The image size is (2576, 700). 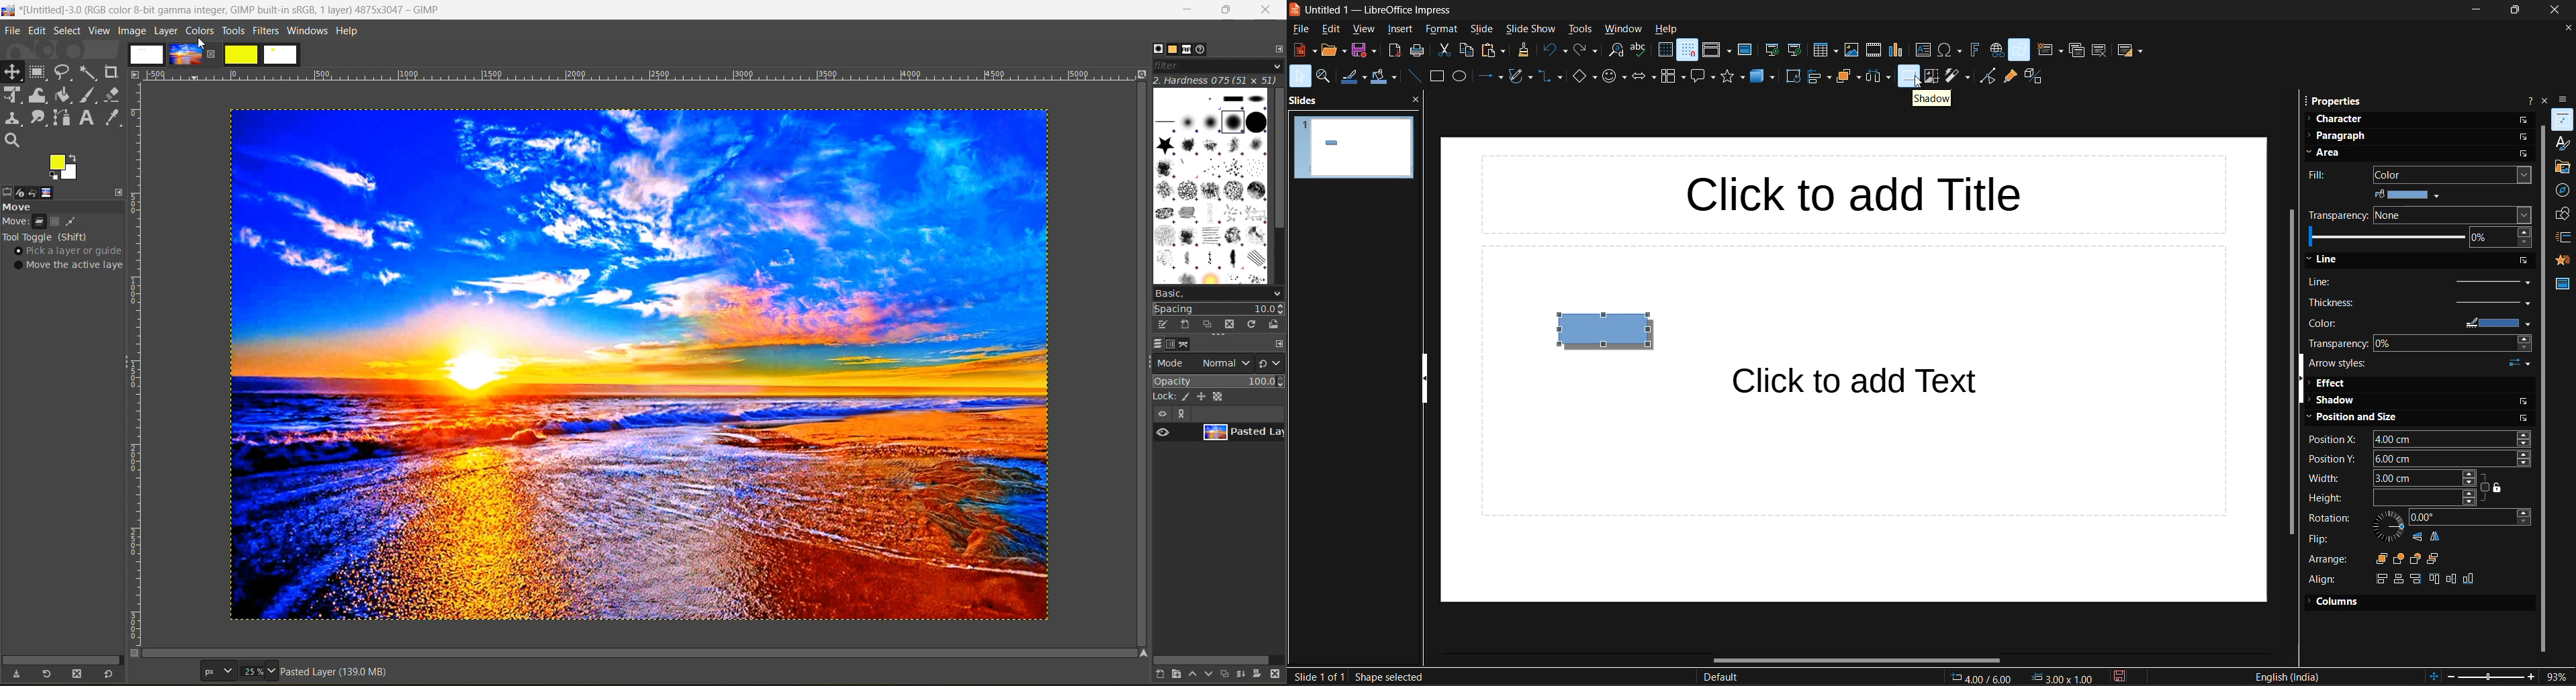 I want to click on fill, so click(x=2320, y=177).